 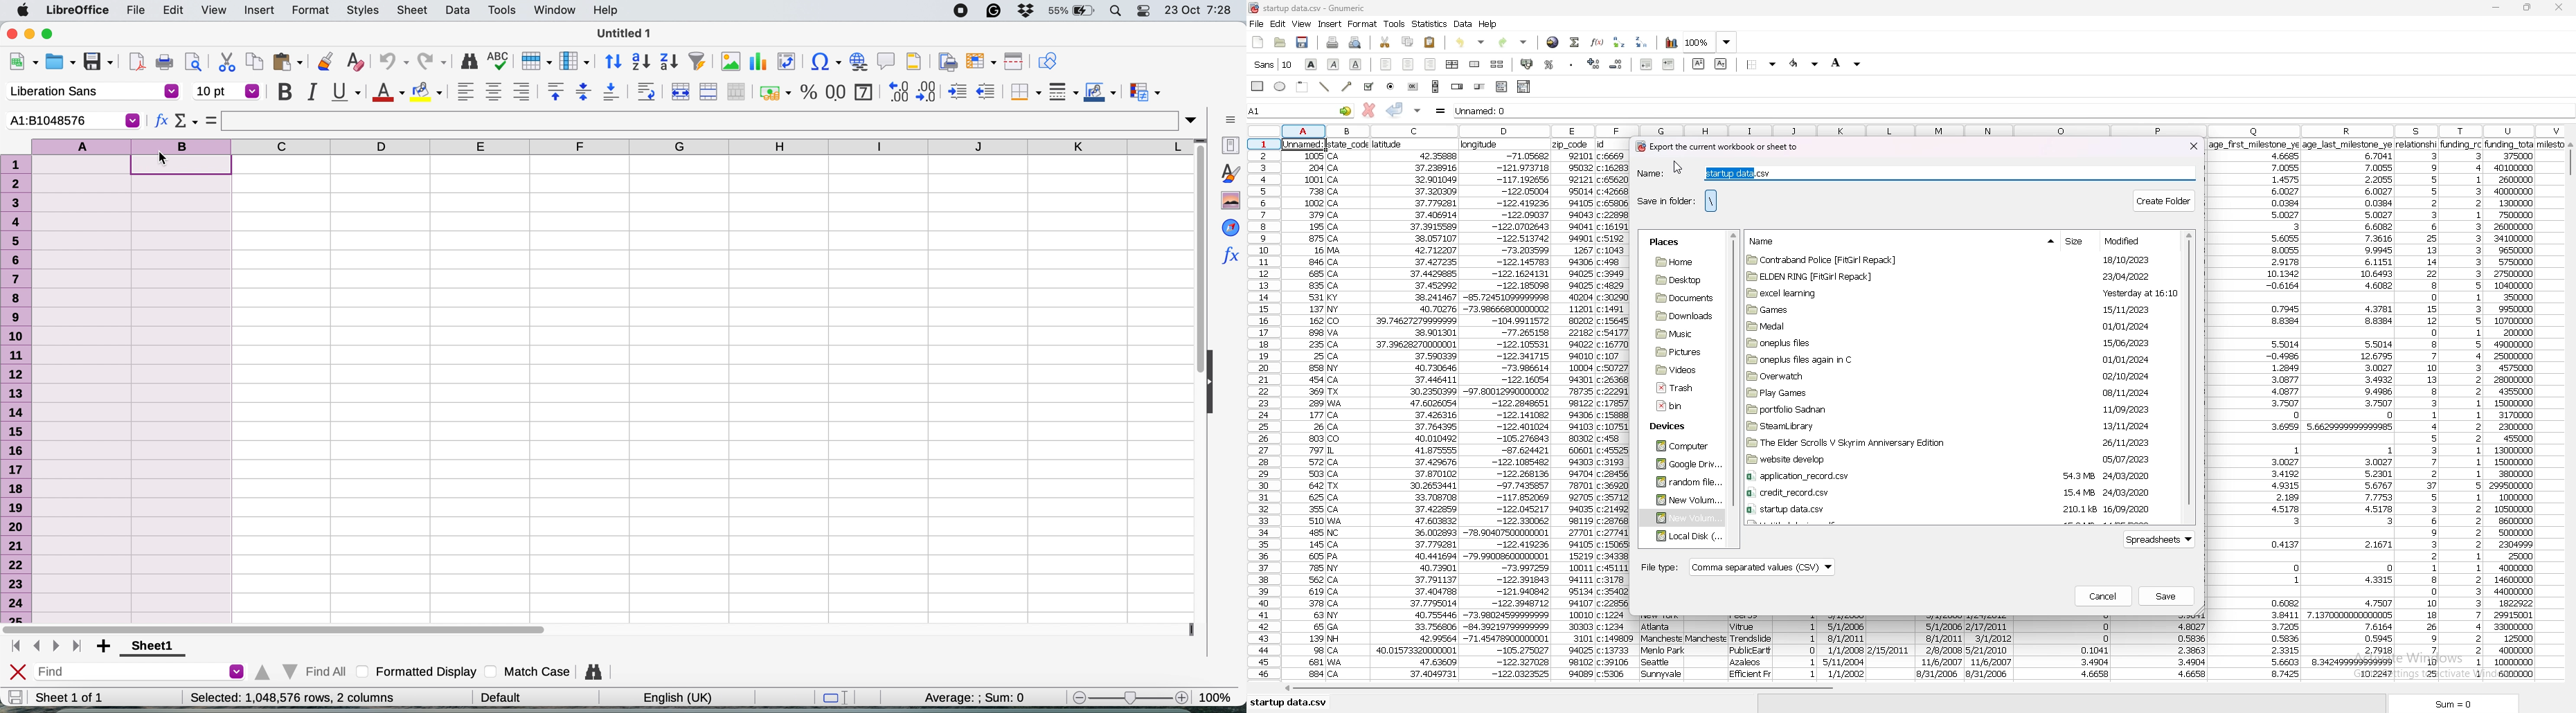 I want to click on format as number, so click(x=835, y=92).